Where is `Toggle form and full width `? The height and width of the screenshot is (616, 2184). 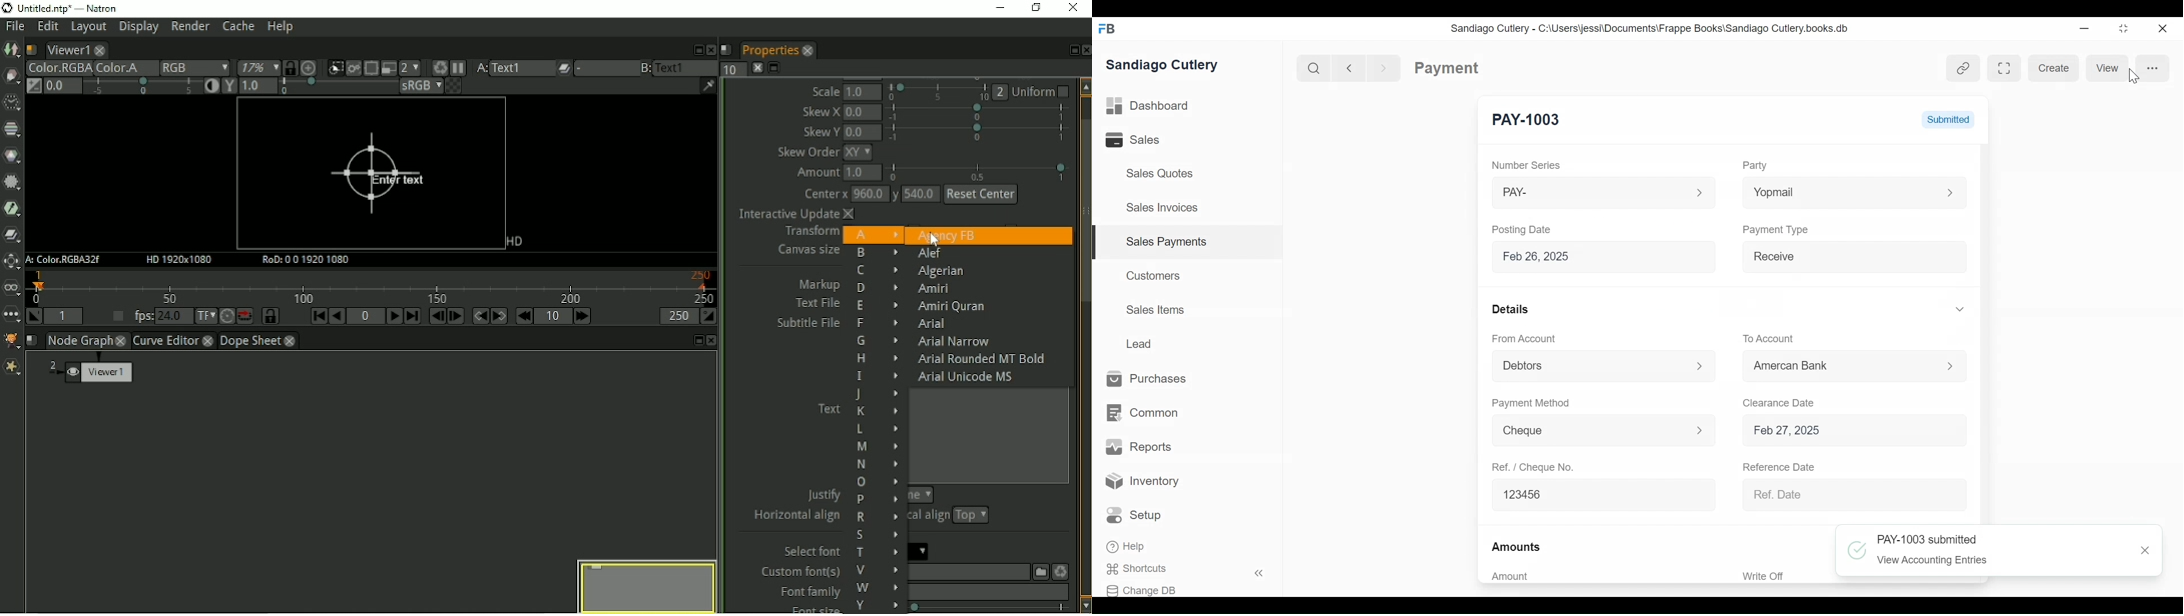
Toggle form and full width  is located at coordinates (2006, 68).